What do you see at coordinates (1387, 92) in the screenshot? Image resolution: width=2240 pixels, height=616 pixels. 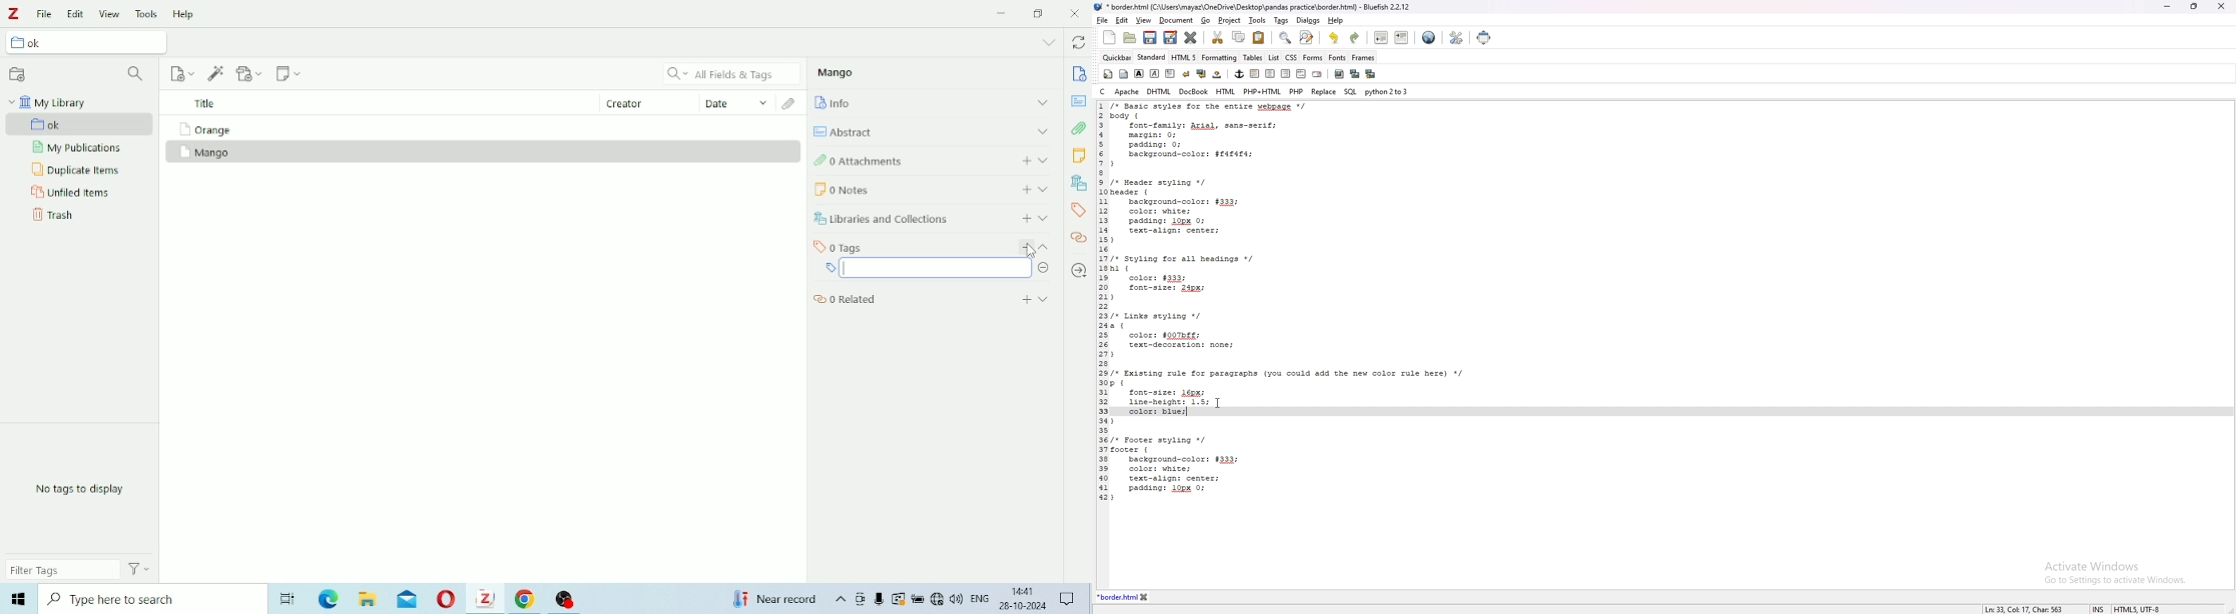 I see `python 2to3` at bounding box center [1387, 92].